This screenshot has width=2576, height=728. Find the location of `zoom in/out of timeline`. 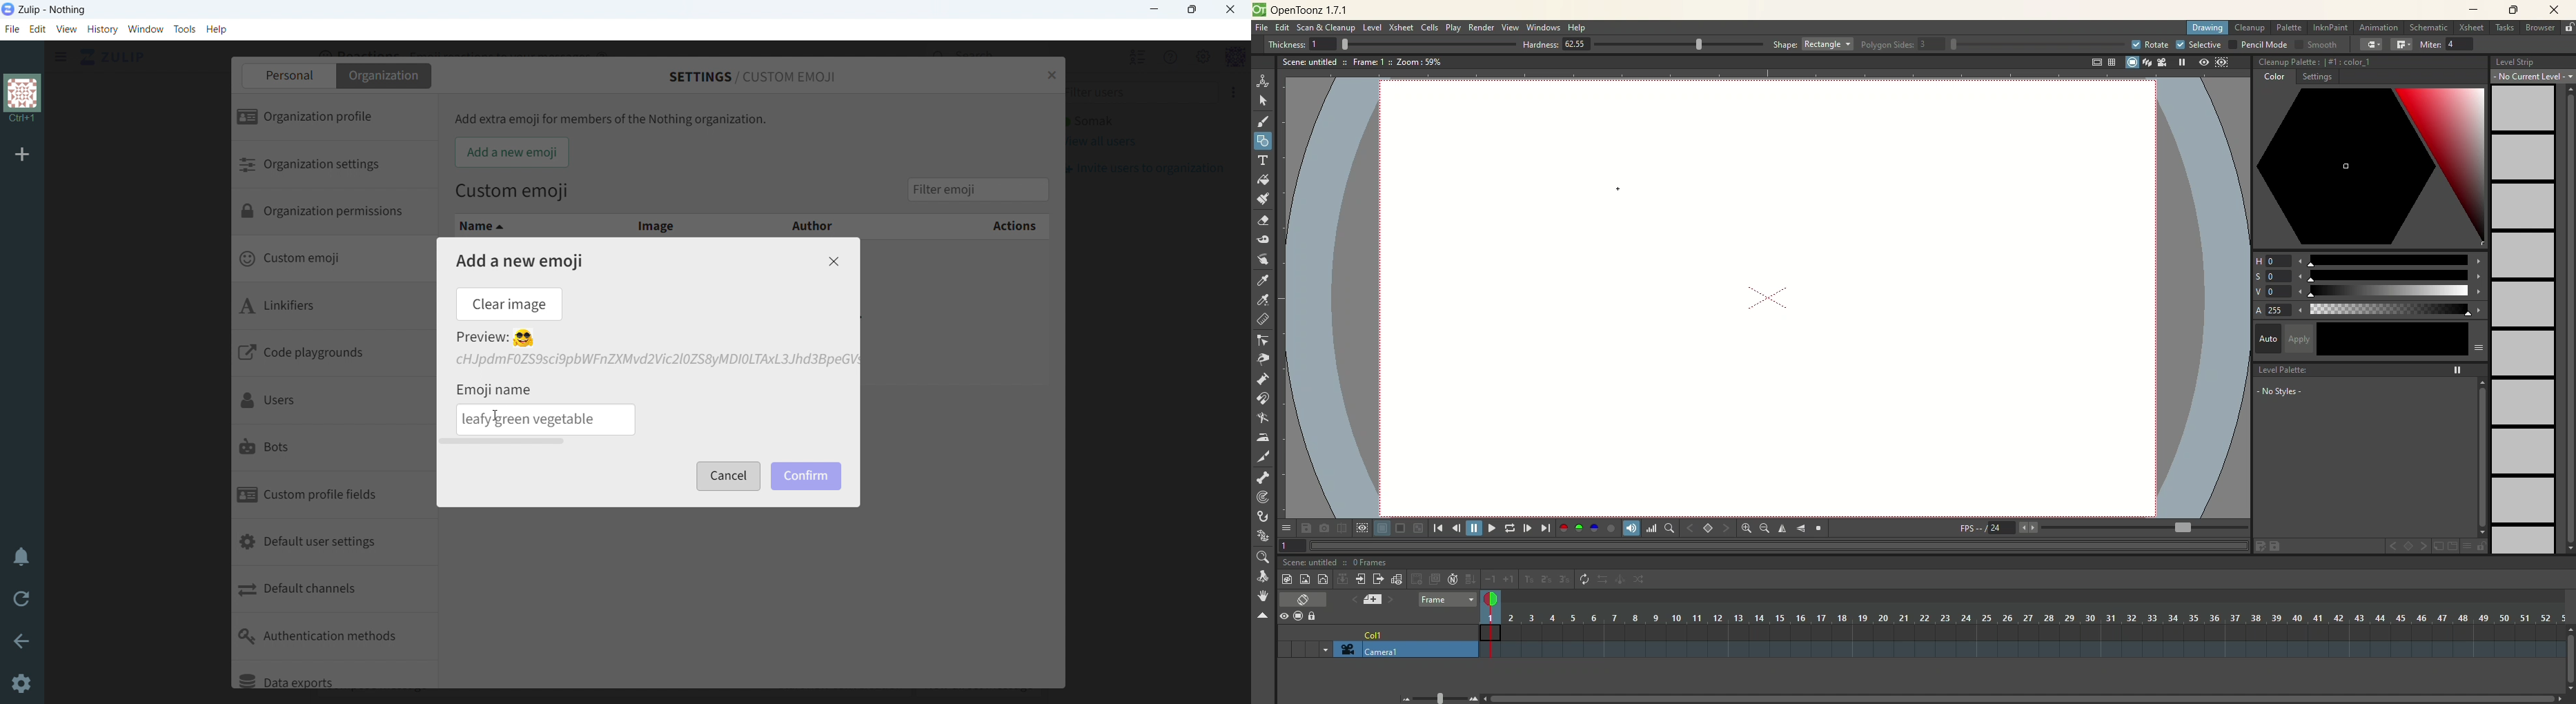

zoom in/out of timeline is located at coordinates (1439, 697).